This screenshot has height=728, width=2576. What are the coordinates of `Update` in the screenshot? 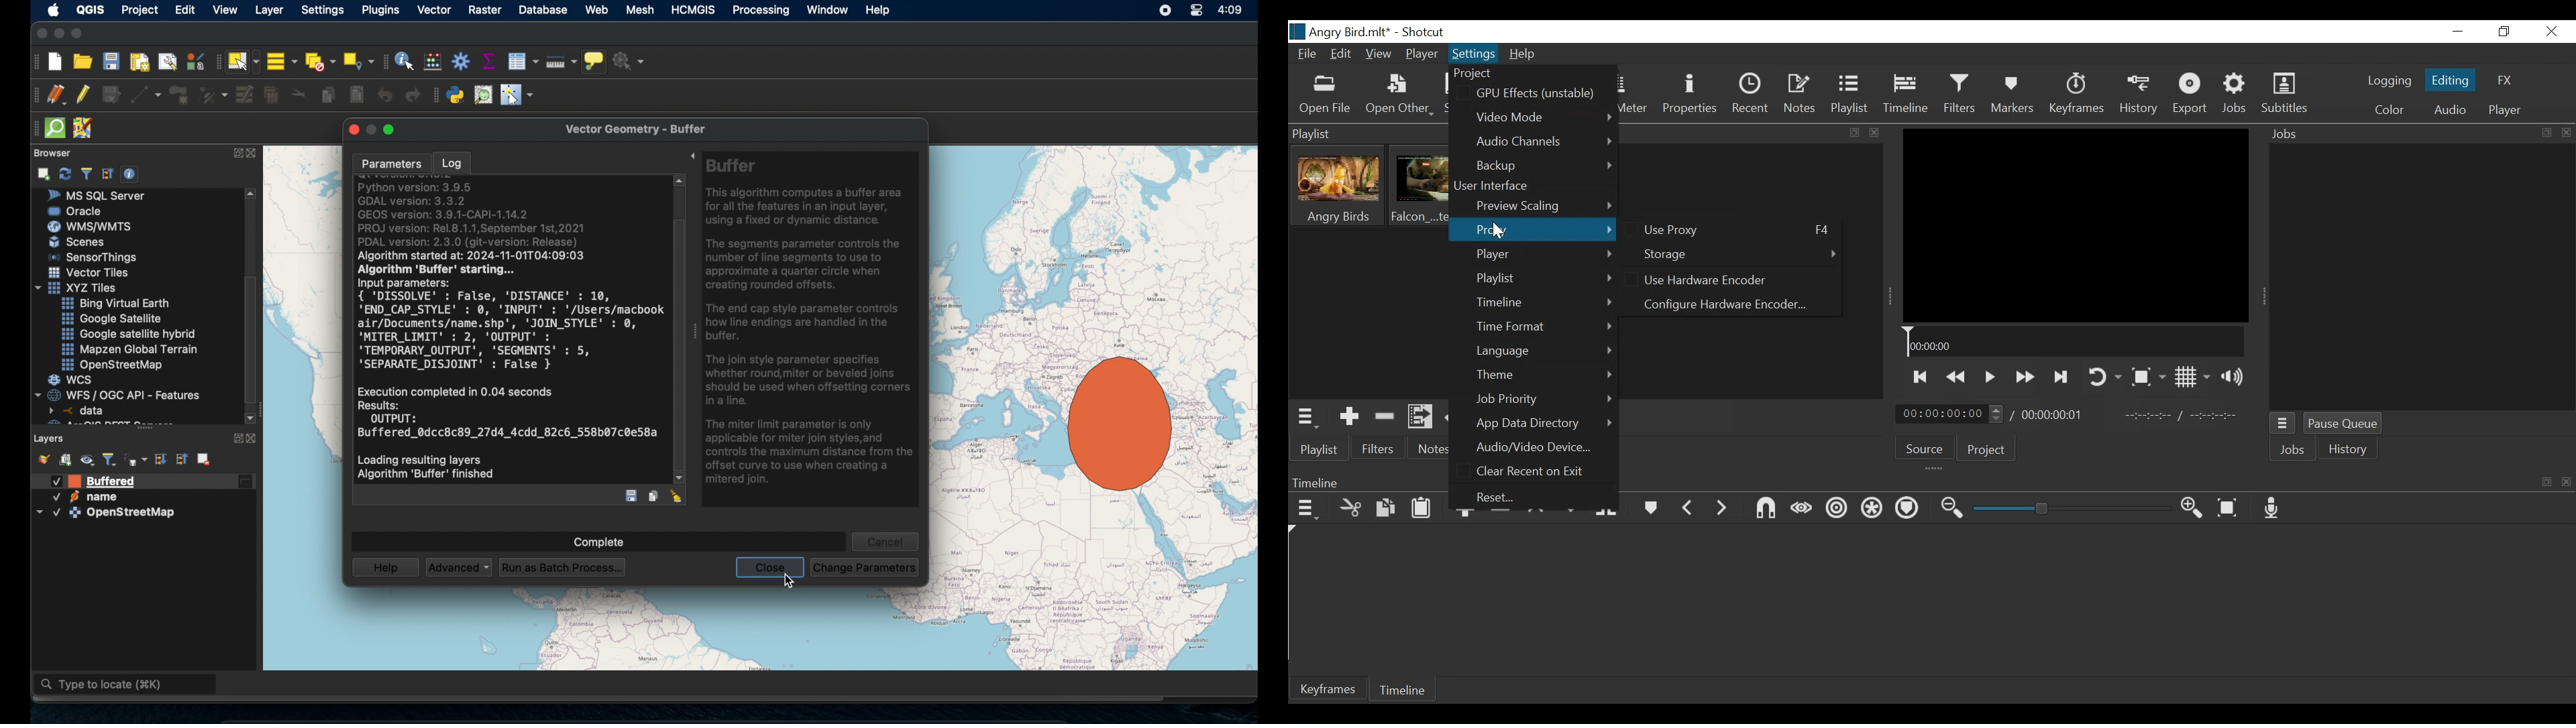 It's located at (1456, 418).